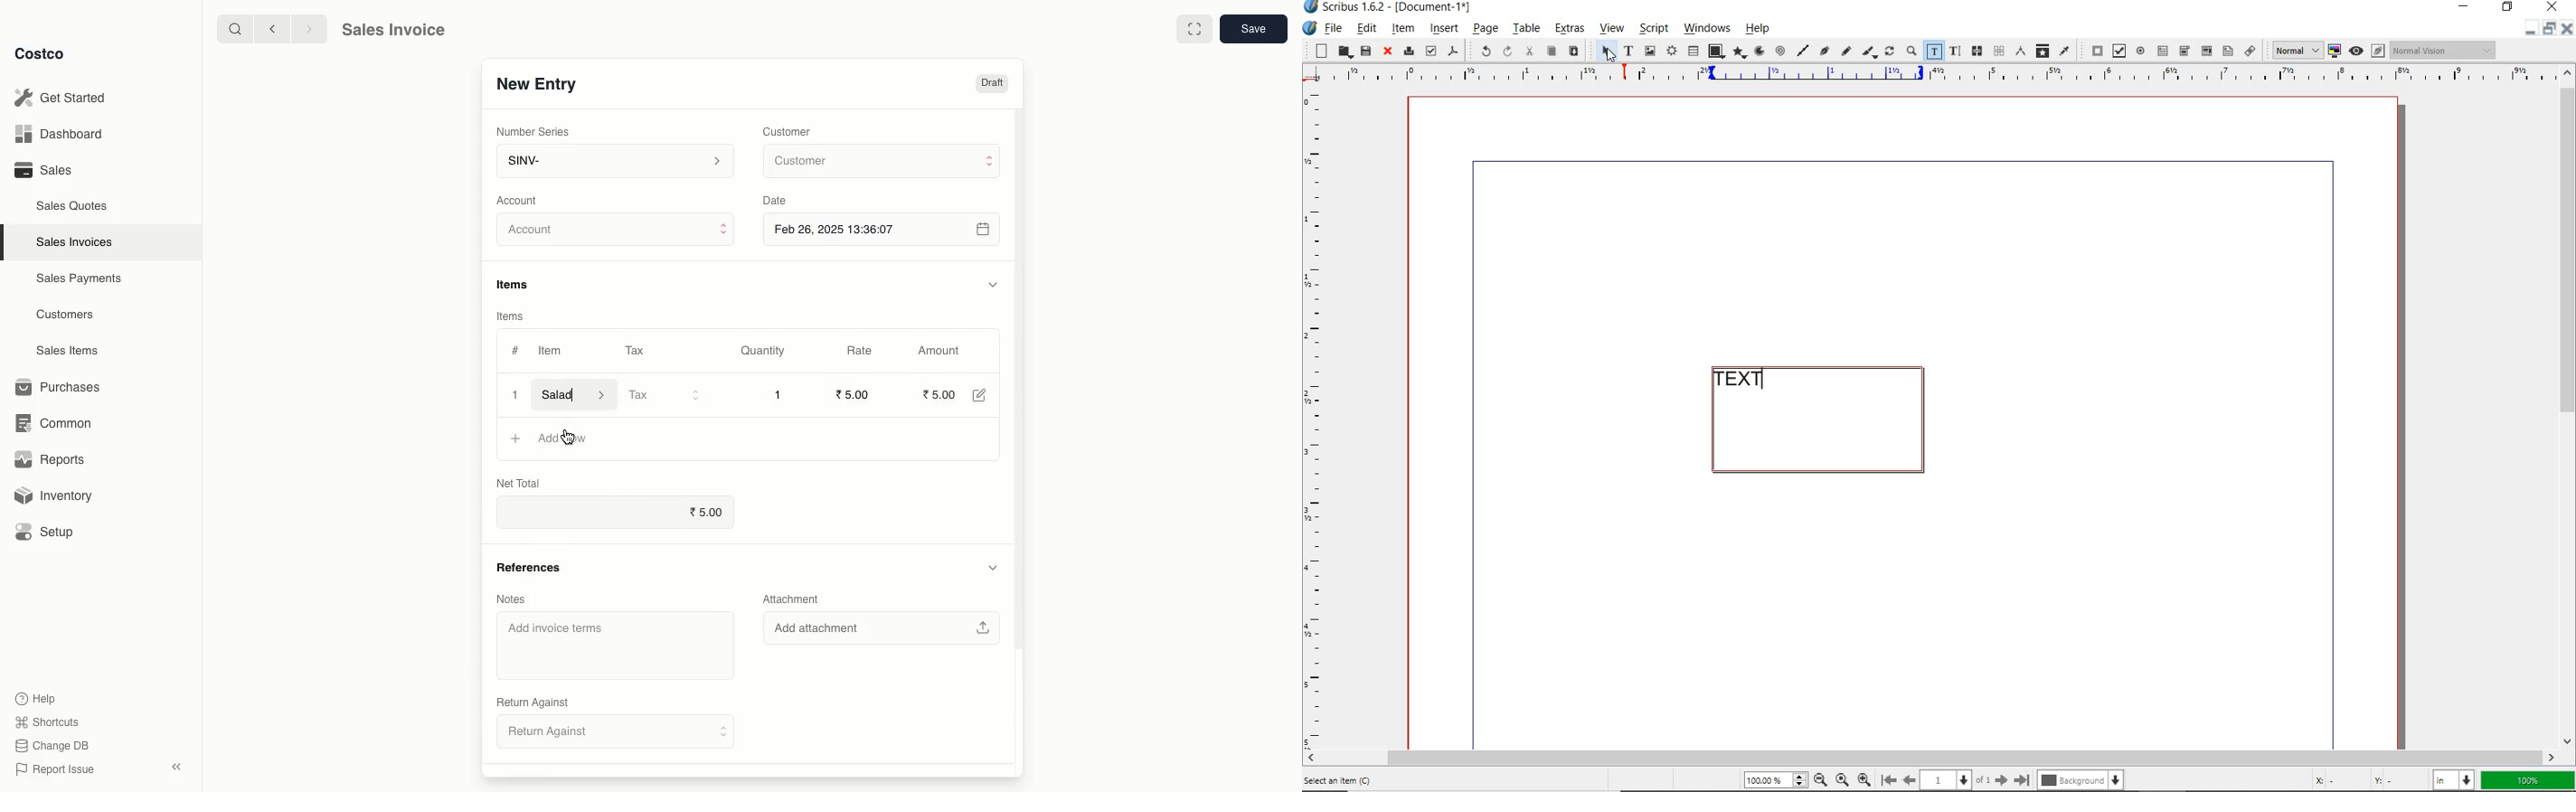  Describe the element at coordinates (2093, 50) in the screenshot. I see `pdf push button` at that location.